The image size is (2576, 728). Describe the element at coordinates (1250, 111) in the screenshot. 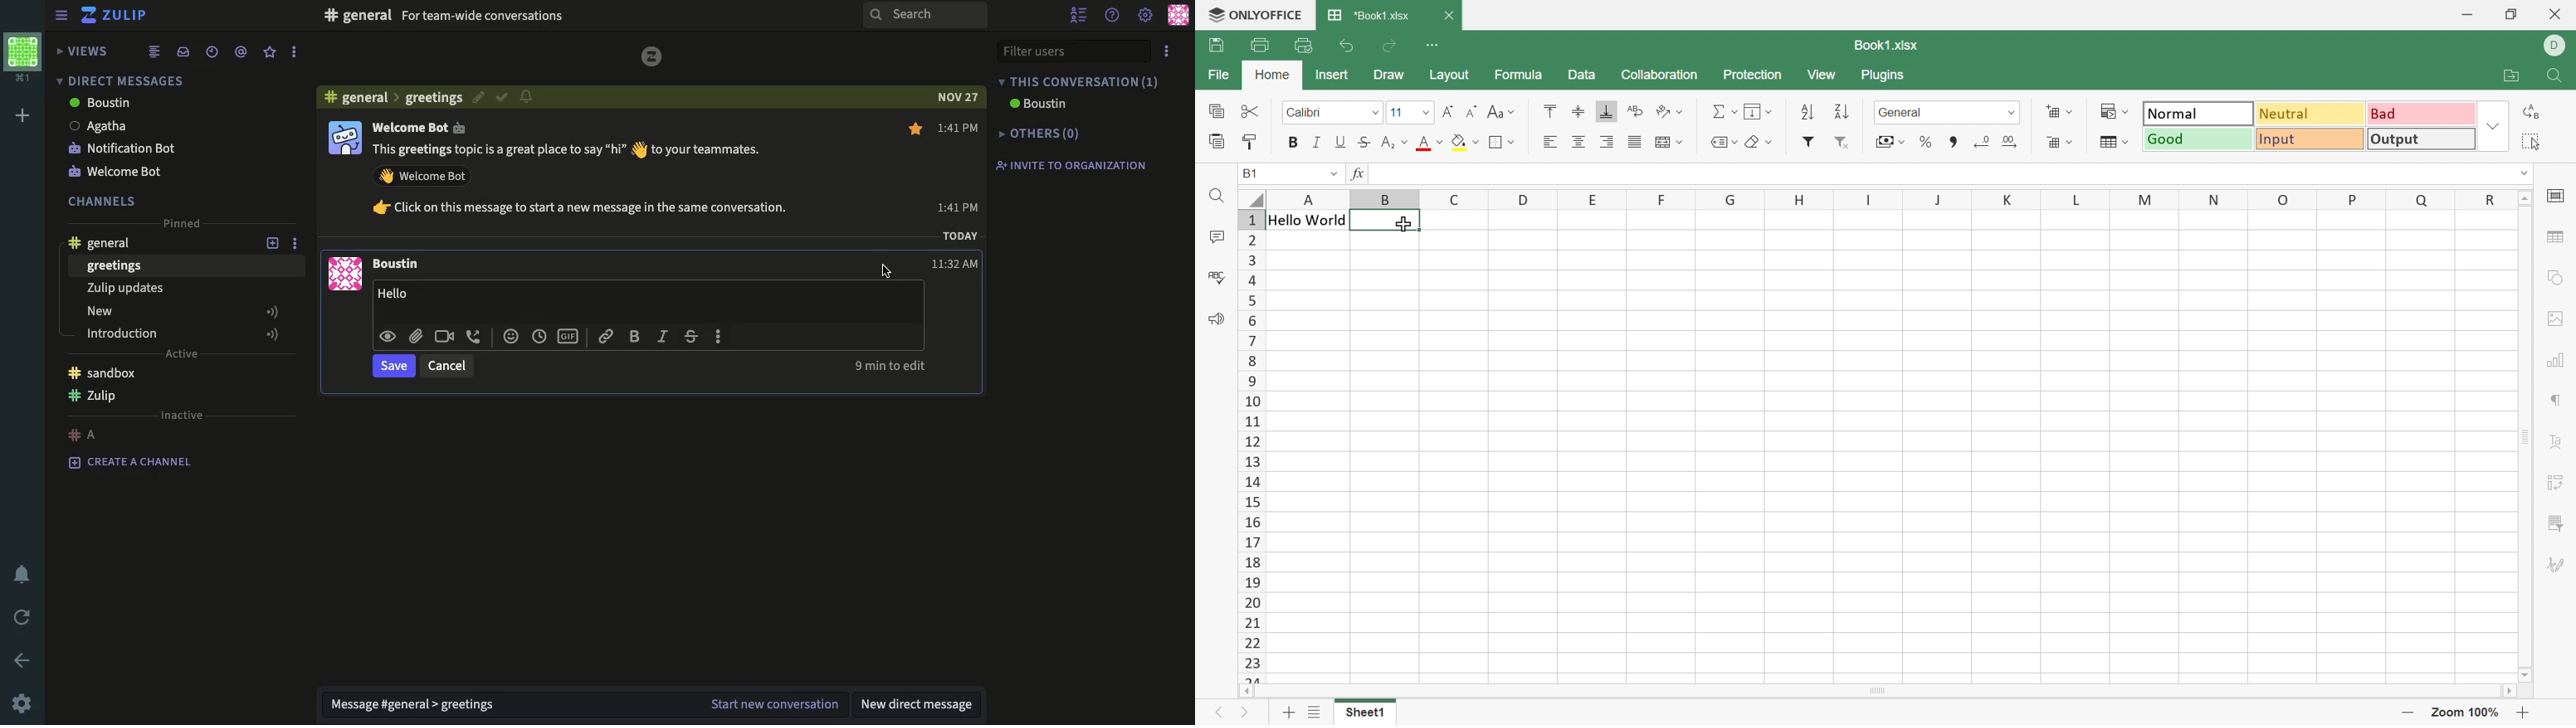

I see `Cut` at that location.